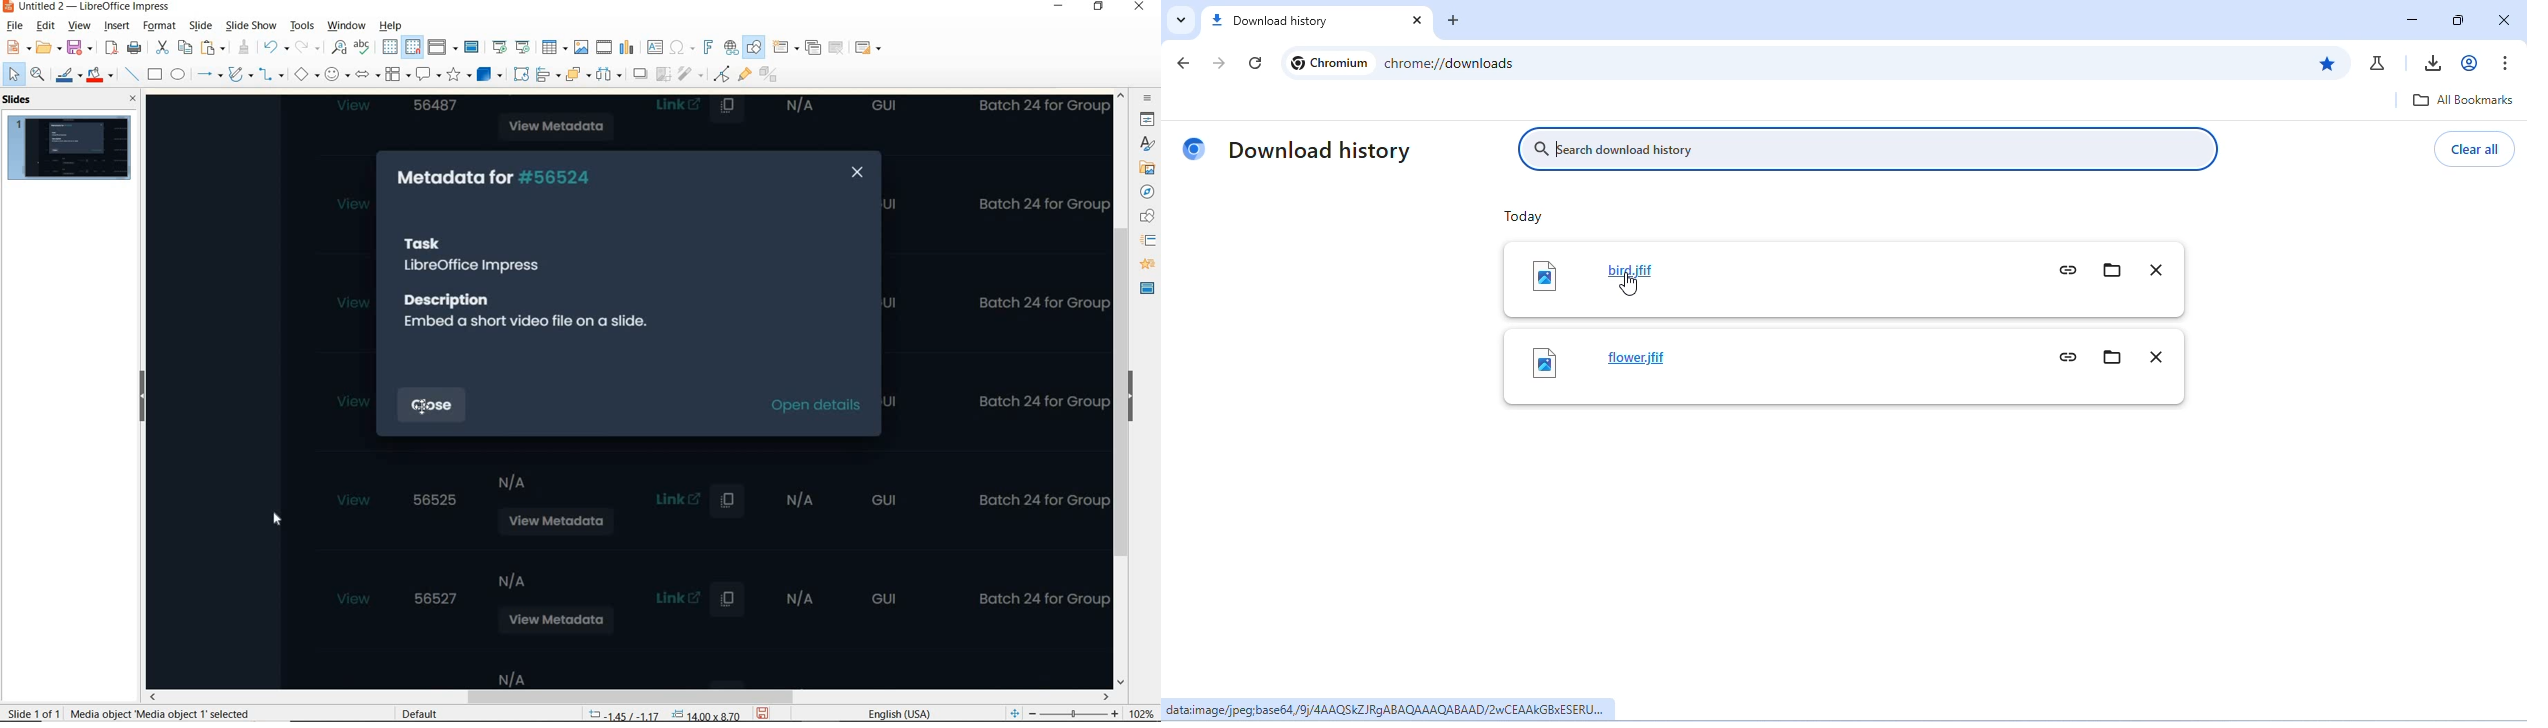 This screenshot has width=2548, height=728. Describe the element at coordinates (15, 47) in the screenshot. I see `NEW` at that location.